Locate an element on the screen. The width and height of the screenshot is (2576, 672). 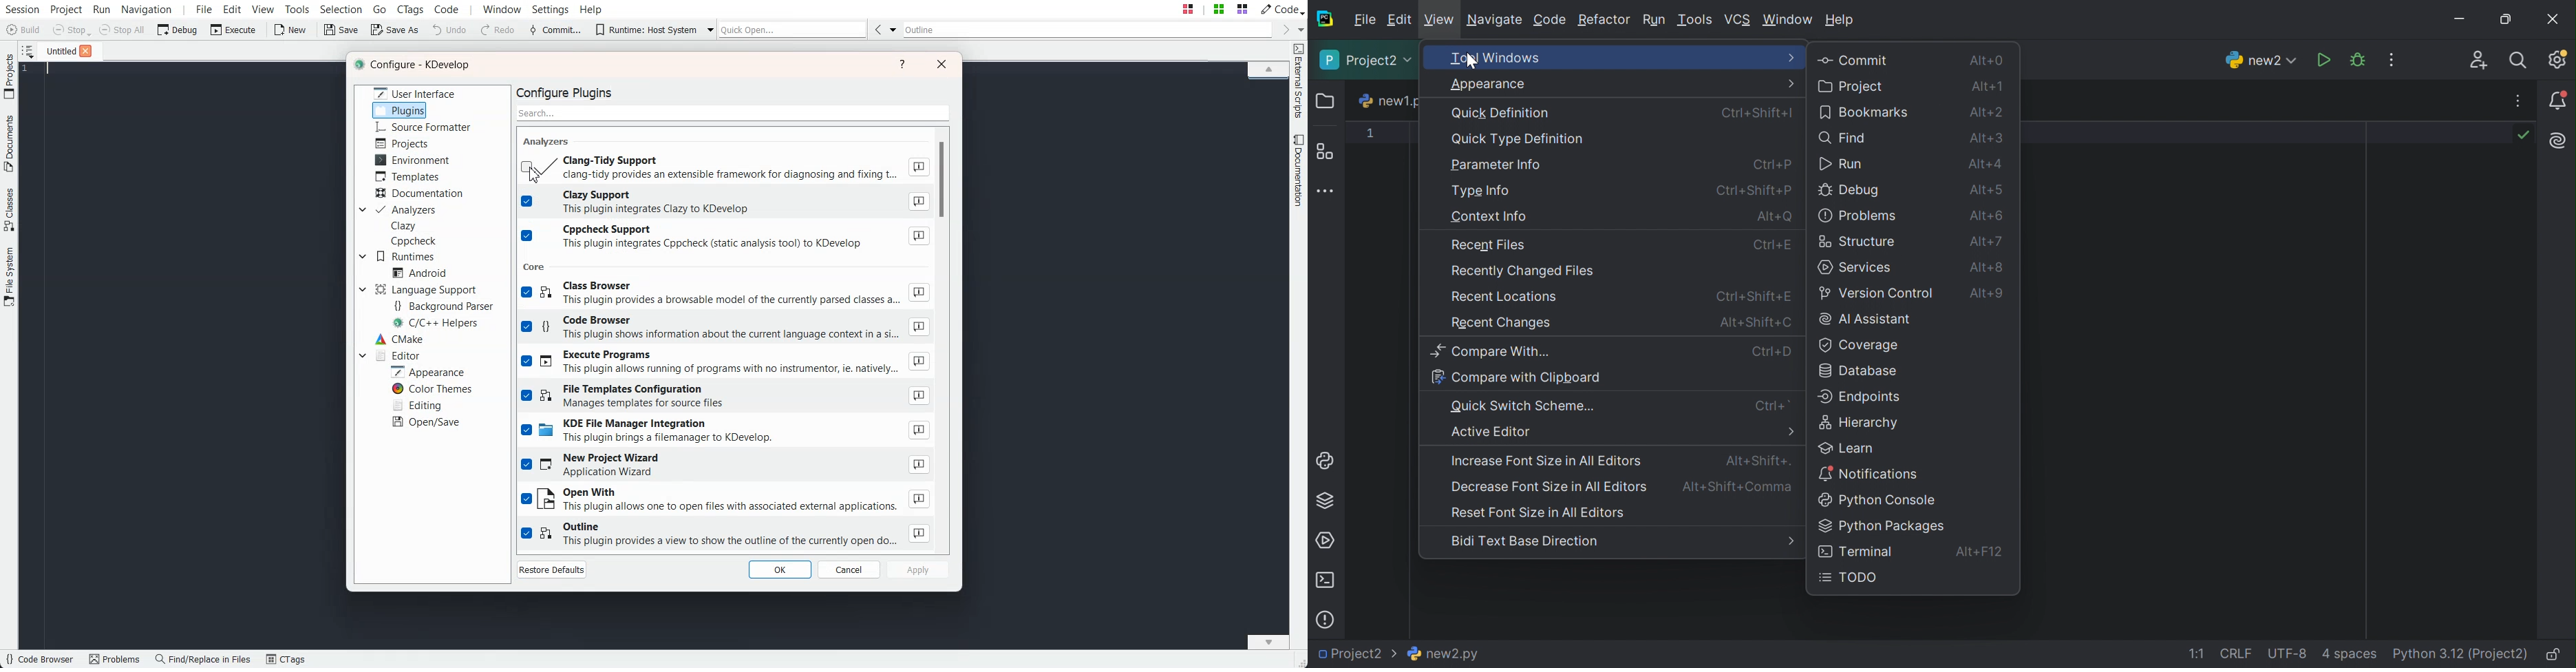
Close is located at coordinates (941, 63).